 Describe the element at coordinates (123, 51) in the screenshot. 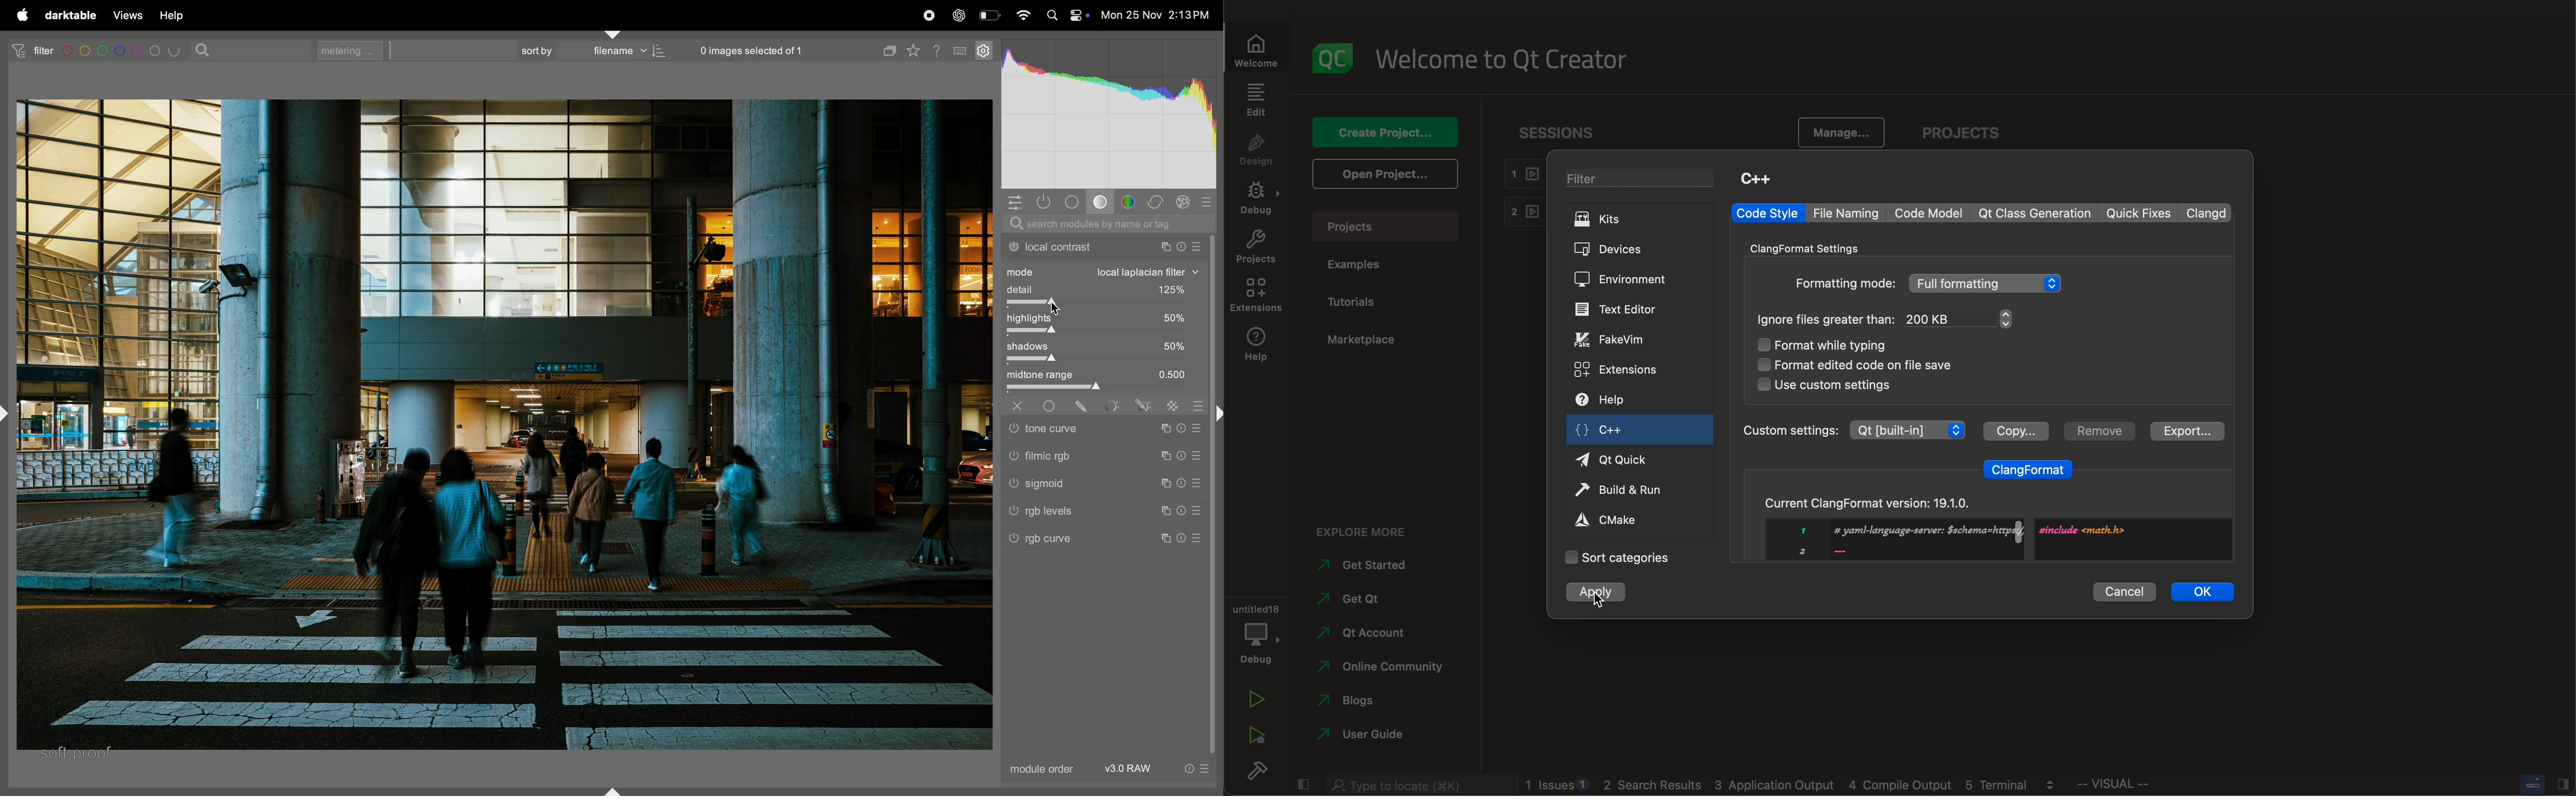

I see `filters` at that location.